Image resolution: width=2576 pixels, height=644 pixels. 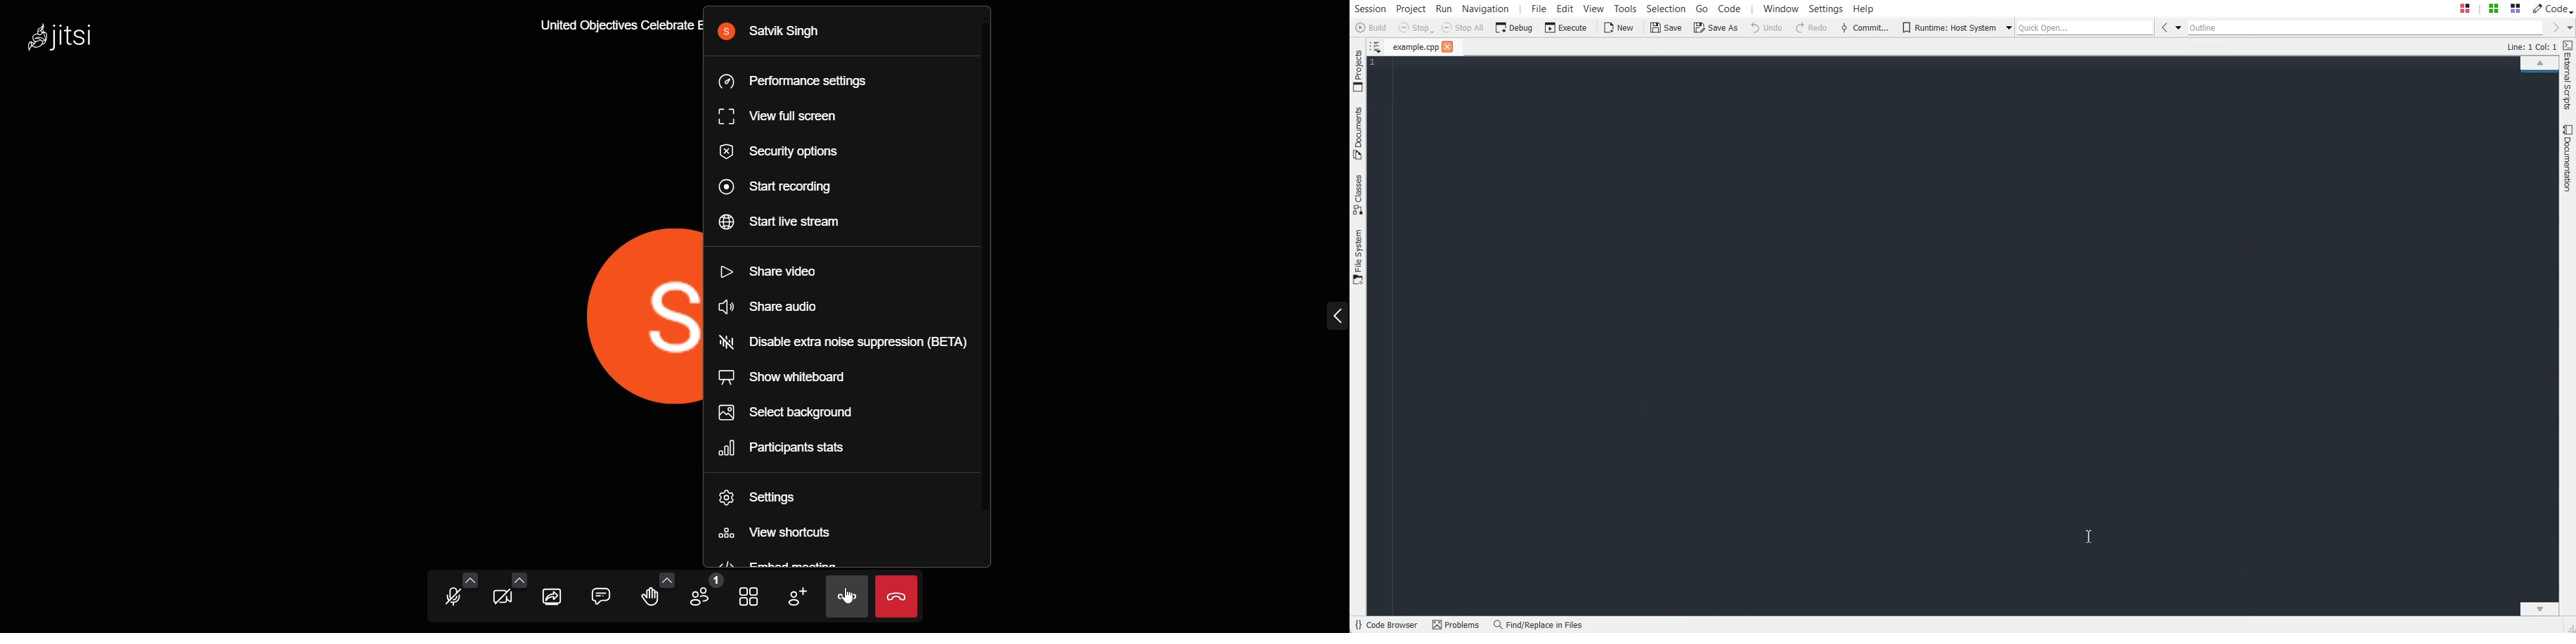 What do you see at coordinates (1865, 27) in the screenshot?
I see `Commit` at bounding box center [1865, 27].